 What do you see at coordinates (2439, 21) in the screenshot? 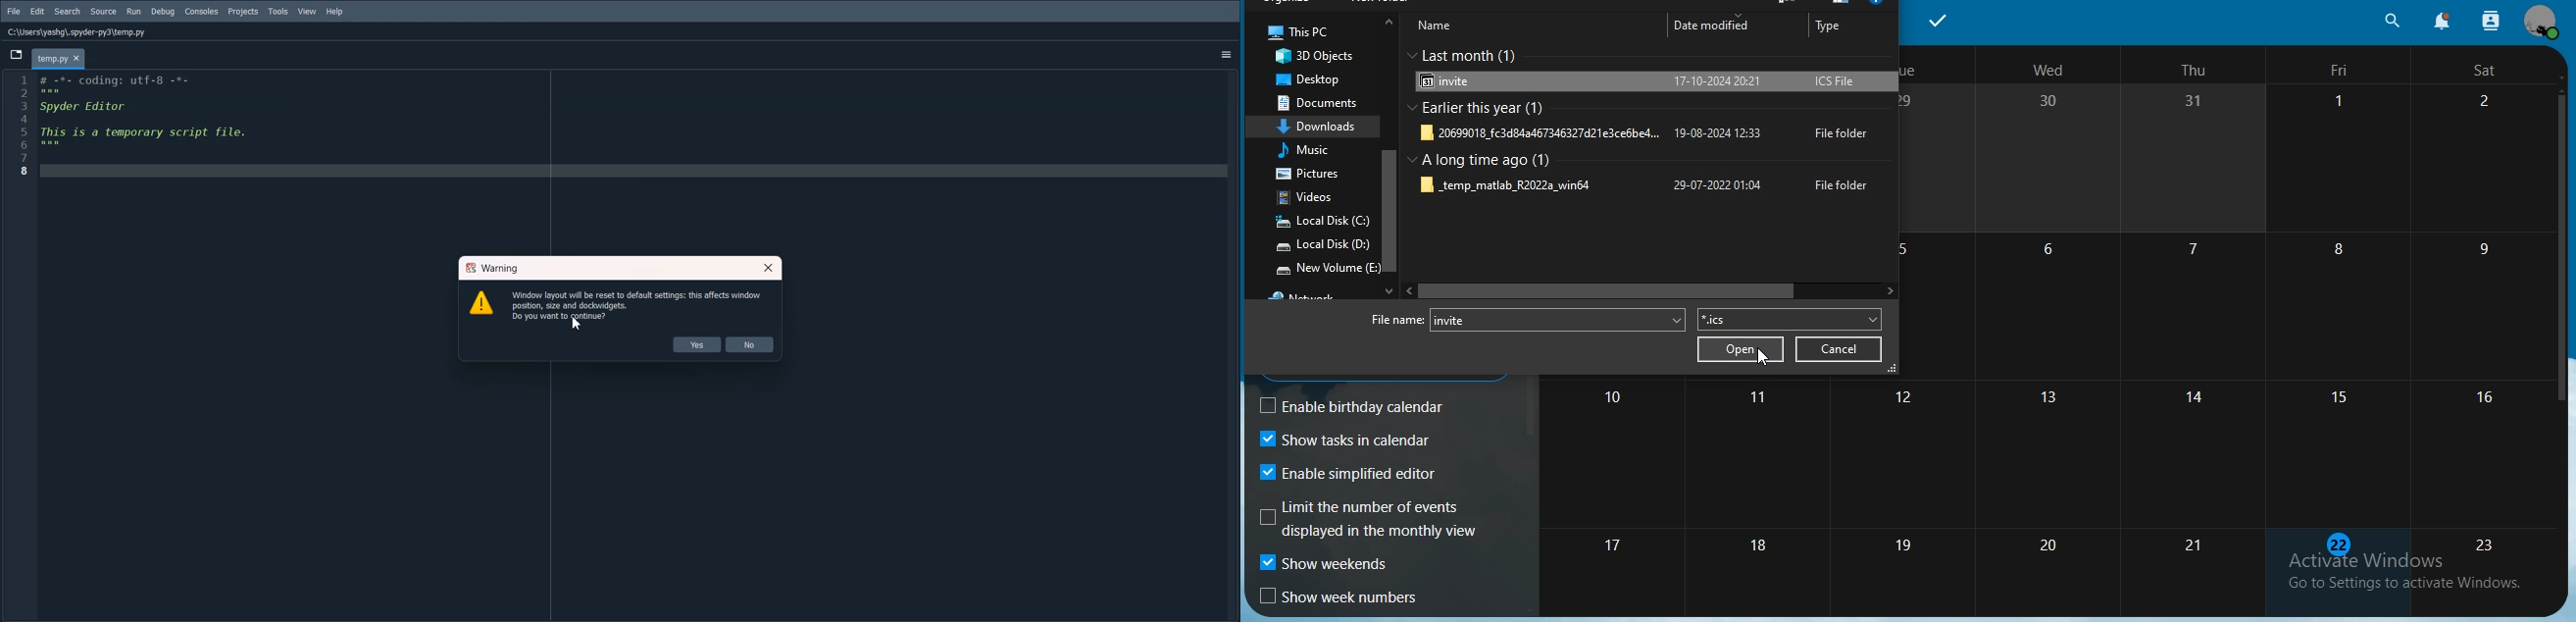
I see `notifications` at bounding box center [2439, 21].